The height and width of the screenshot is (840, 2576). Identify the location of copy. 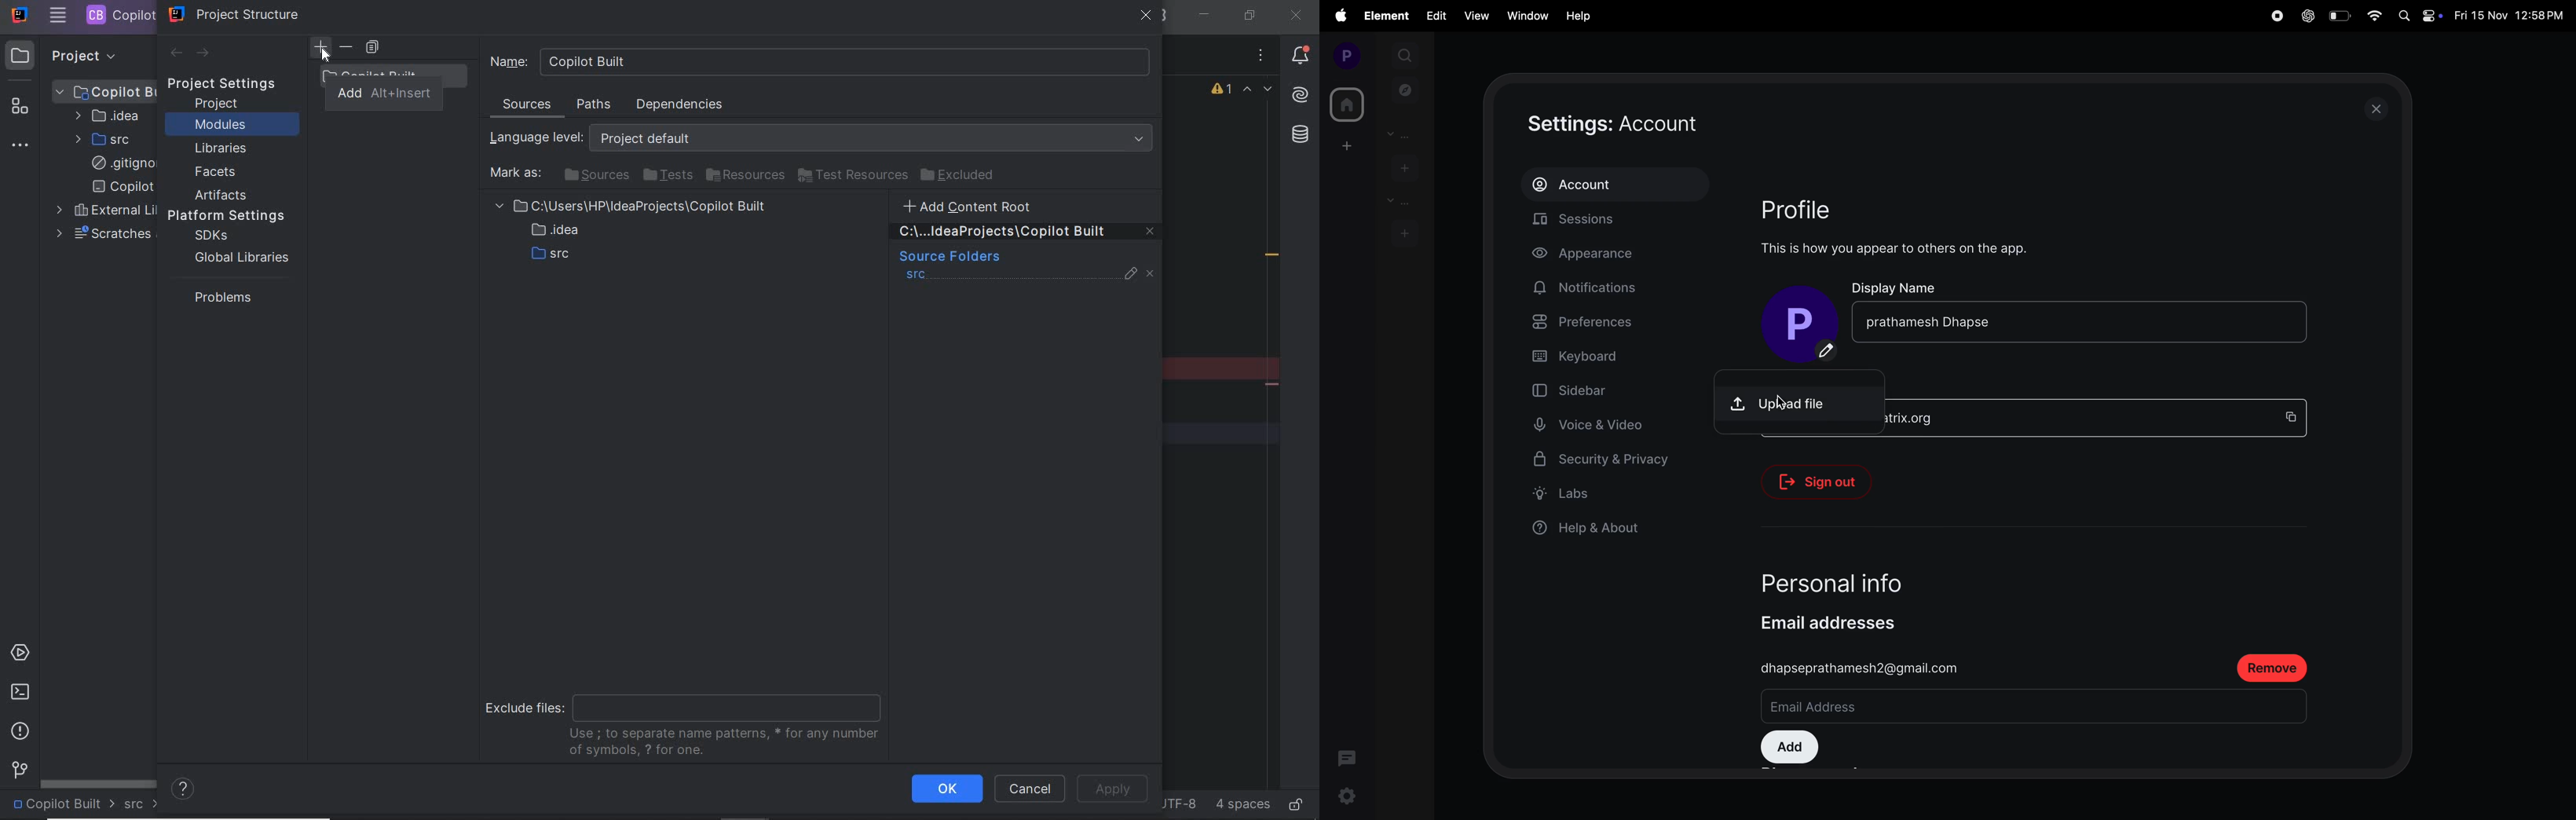
(2296, 416).